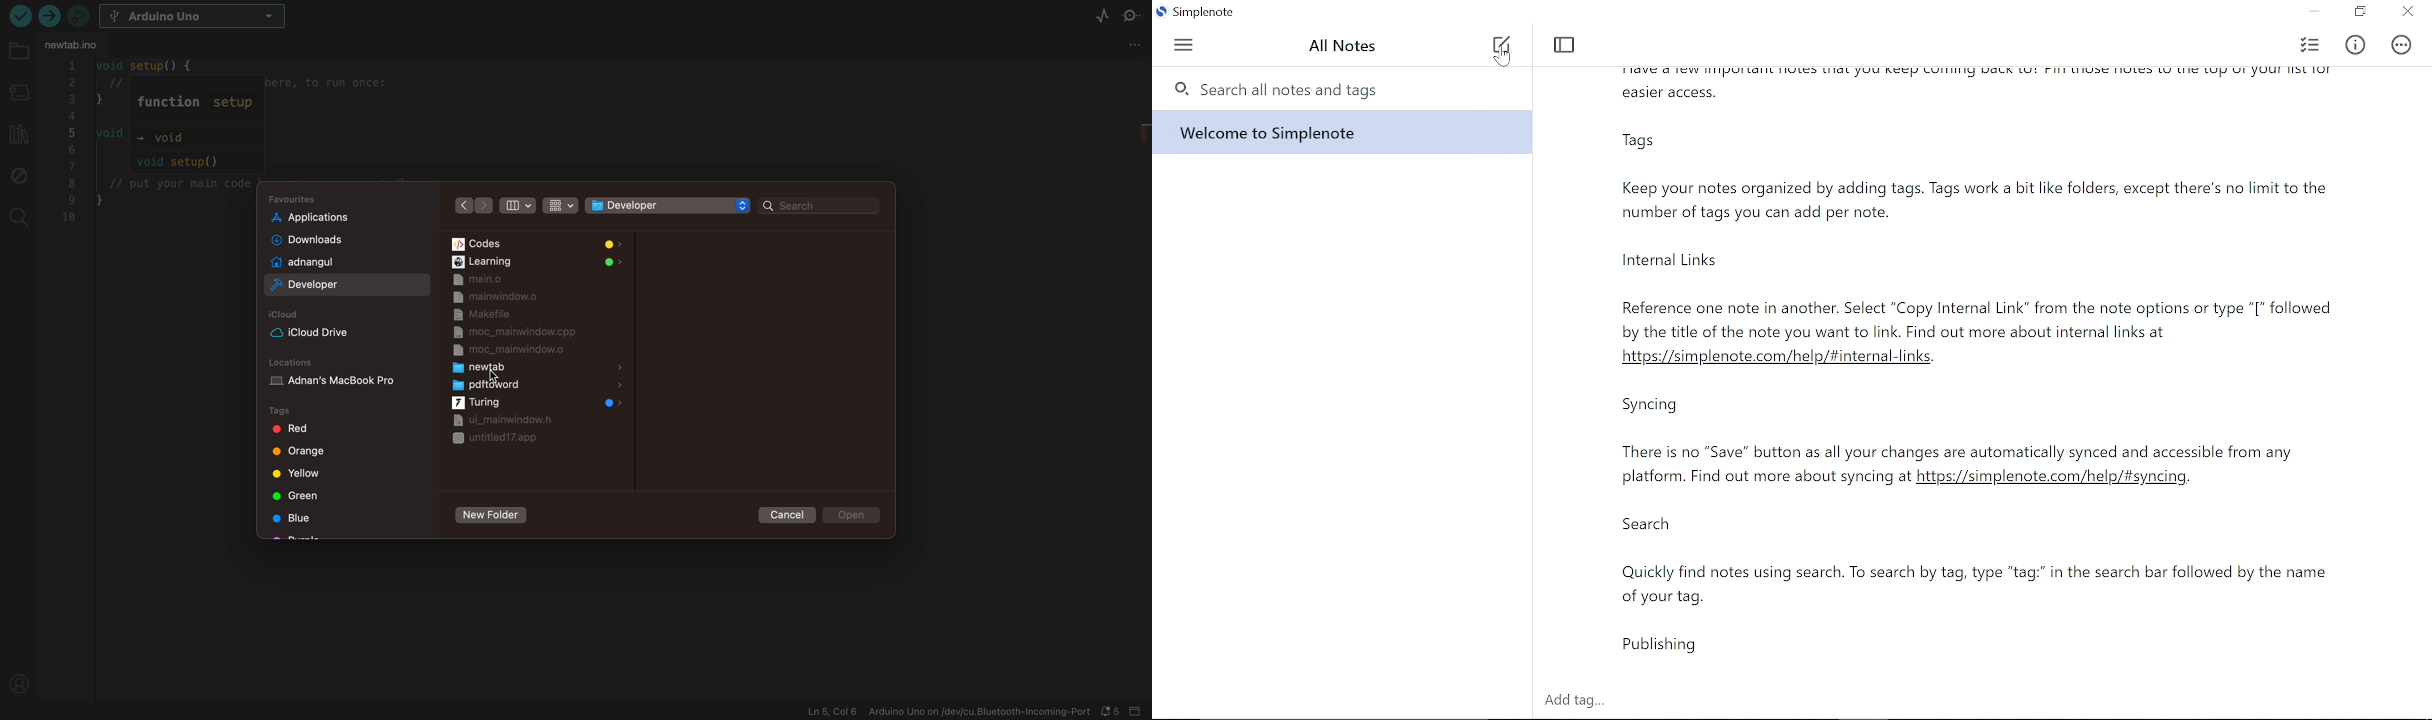 This screenshot has width=2436, height=728. I want to click on Note titled "Welcome to Simplenote", so click(1342, 132).